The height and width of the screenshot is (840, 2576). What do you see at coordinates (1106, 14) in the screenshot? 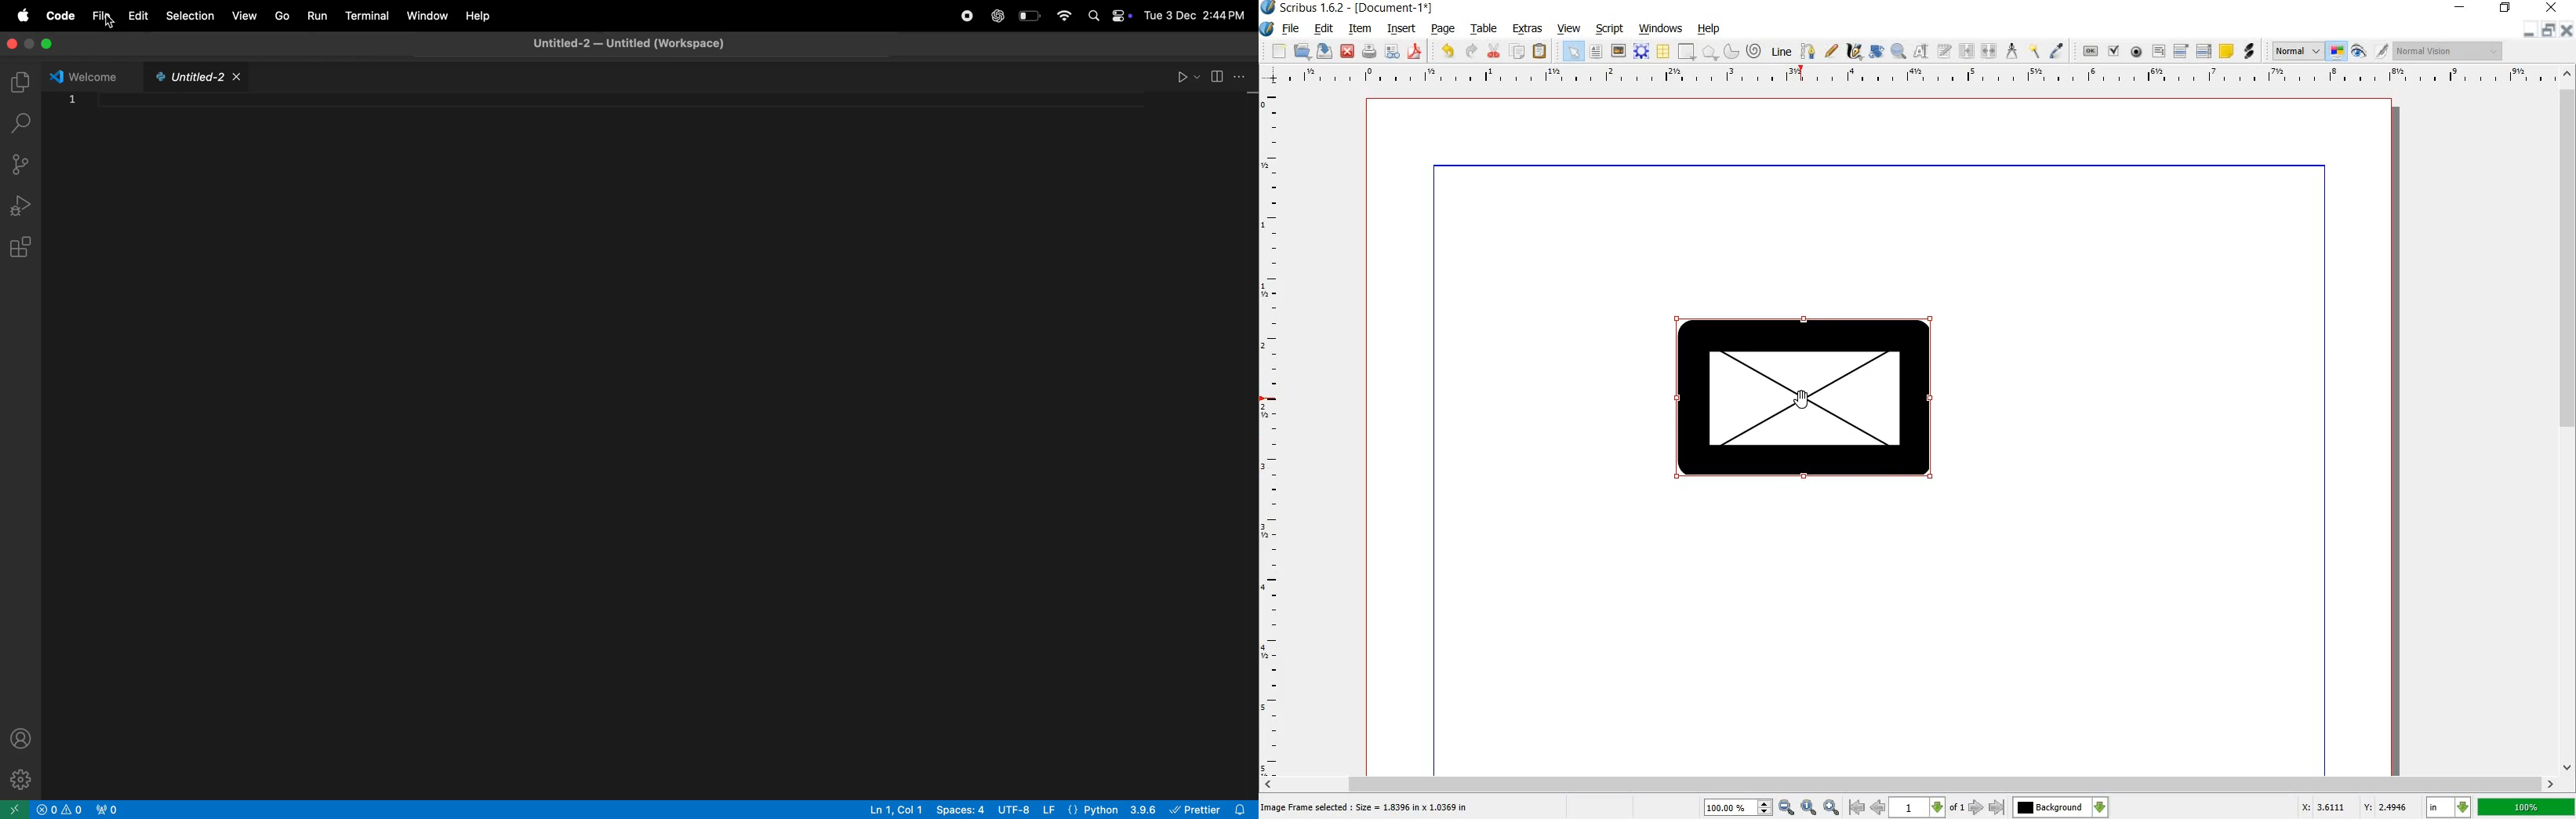
I see `apple widgets` at bounding box center [1106, 14].